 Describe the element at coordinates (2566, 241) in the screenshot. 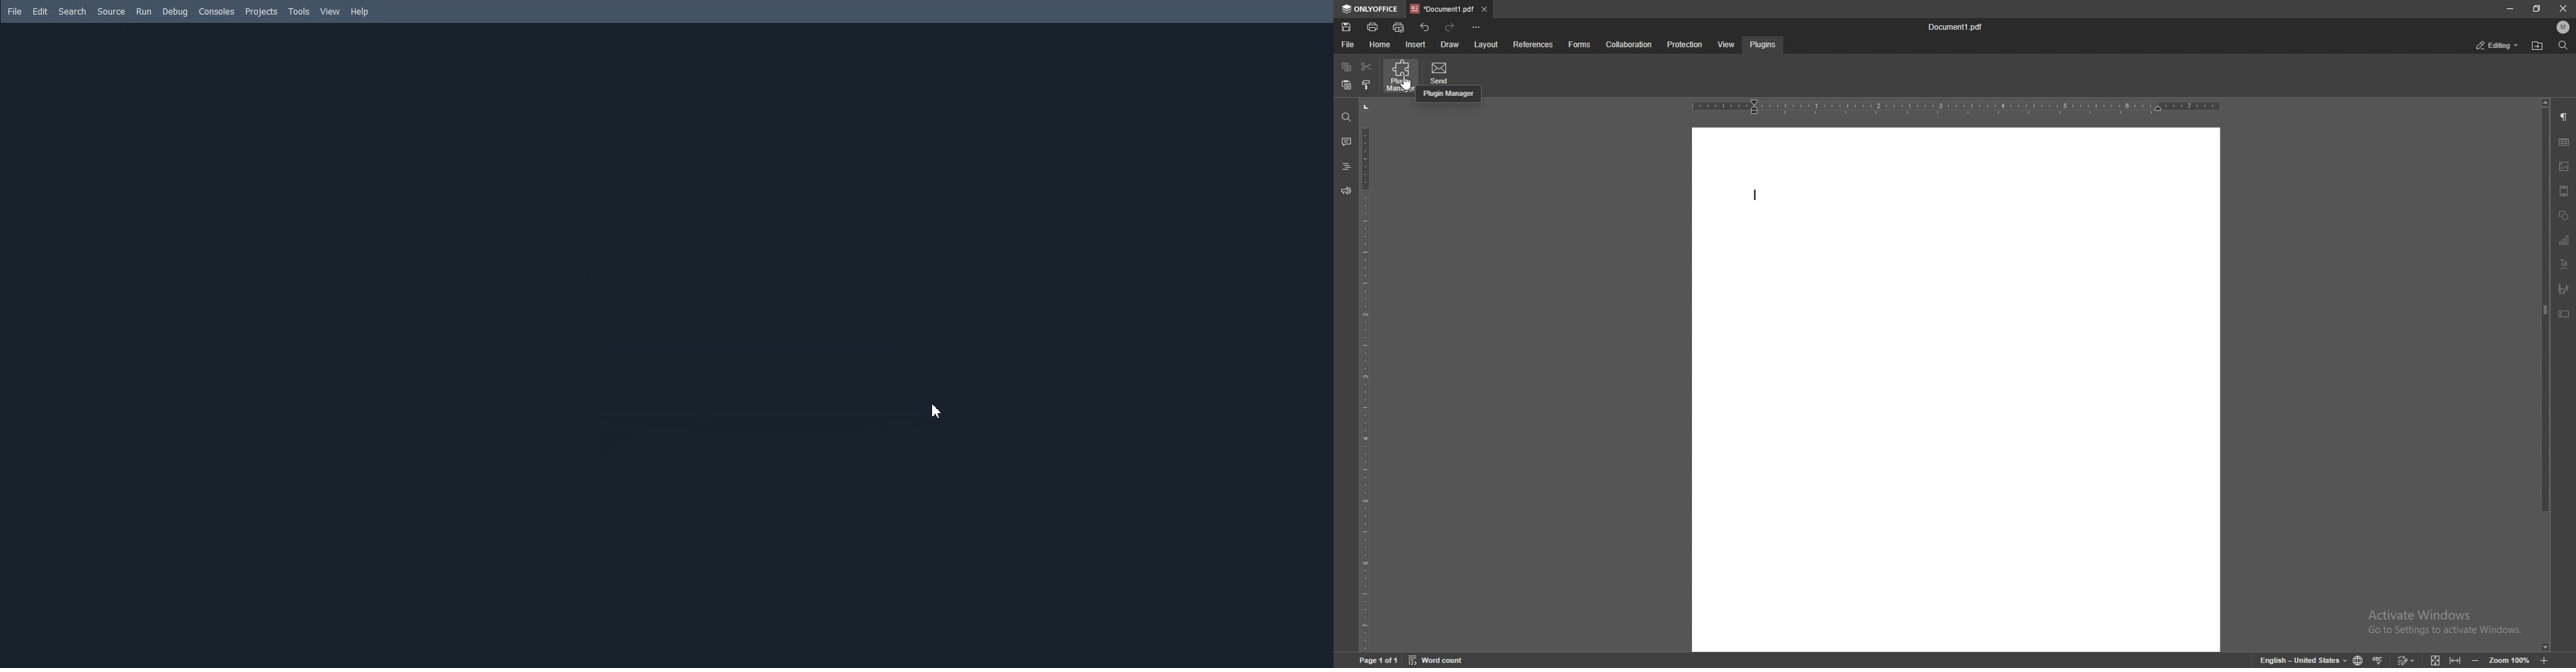

I see `chart` at that location.